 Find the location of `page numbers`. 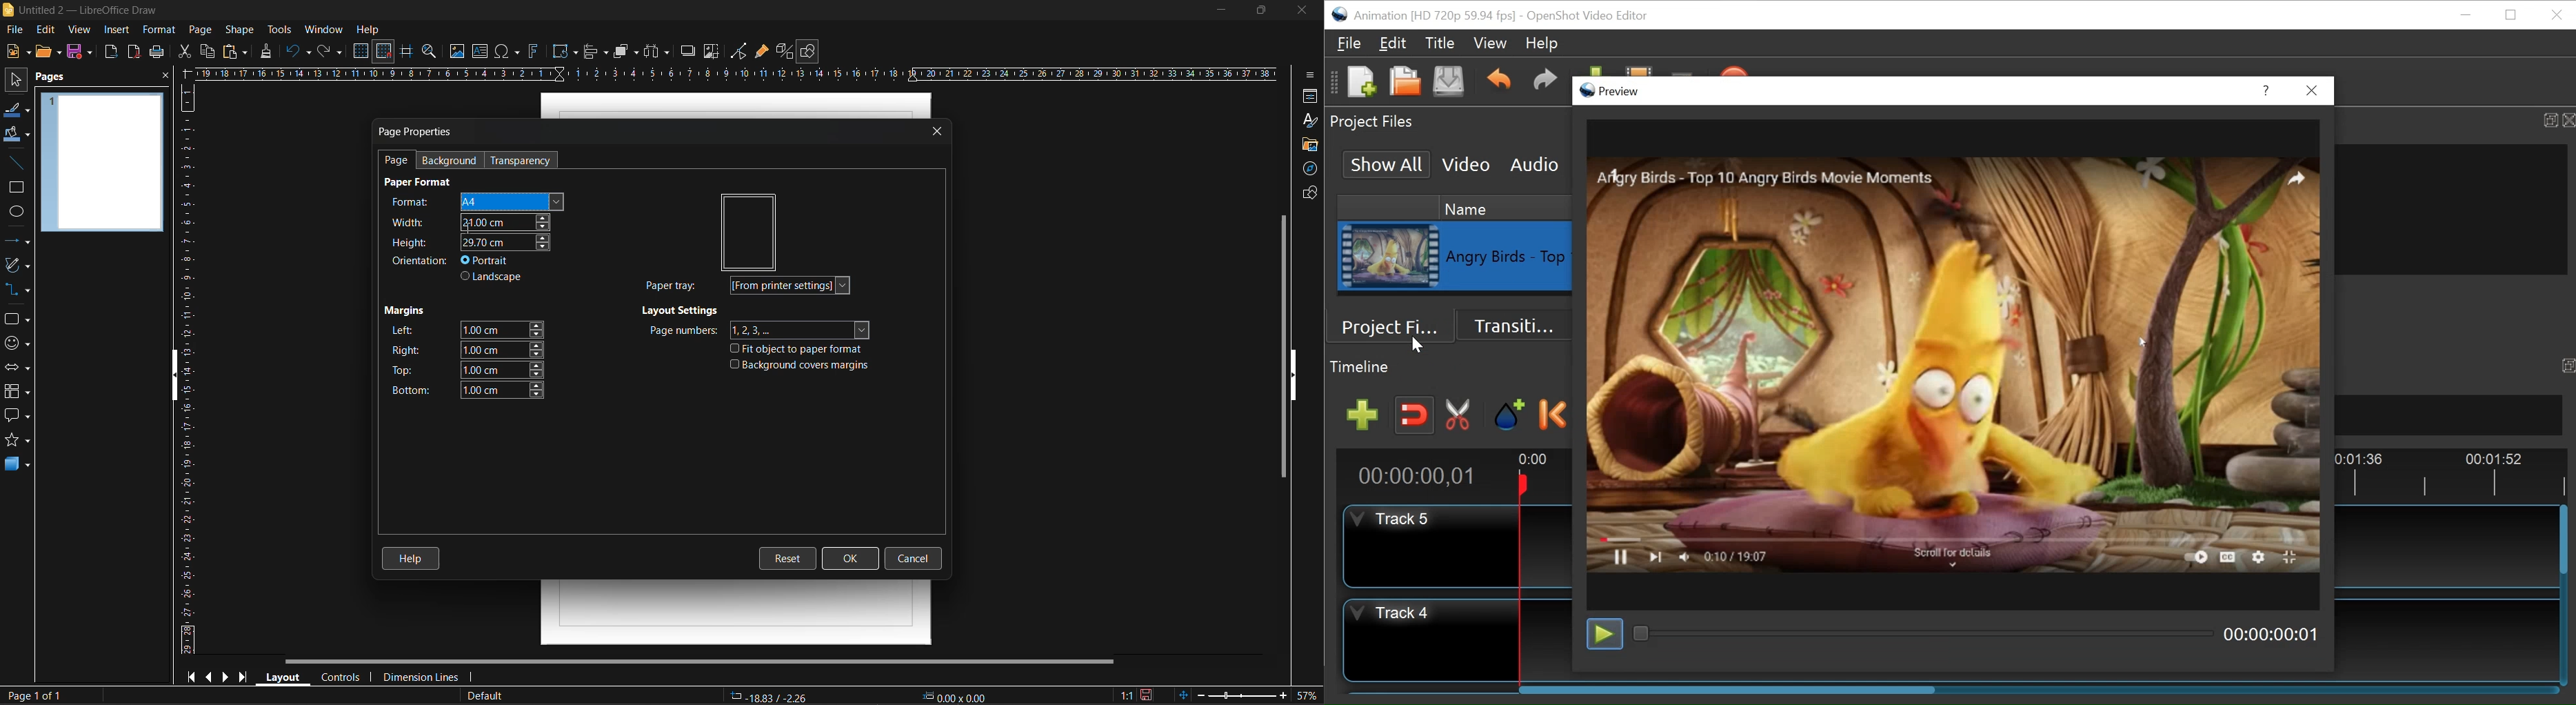

page numbers is located at coordinates (758, 330).